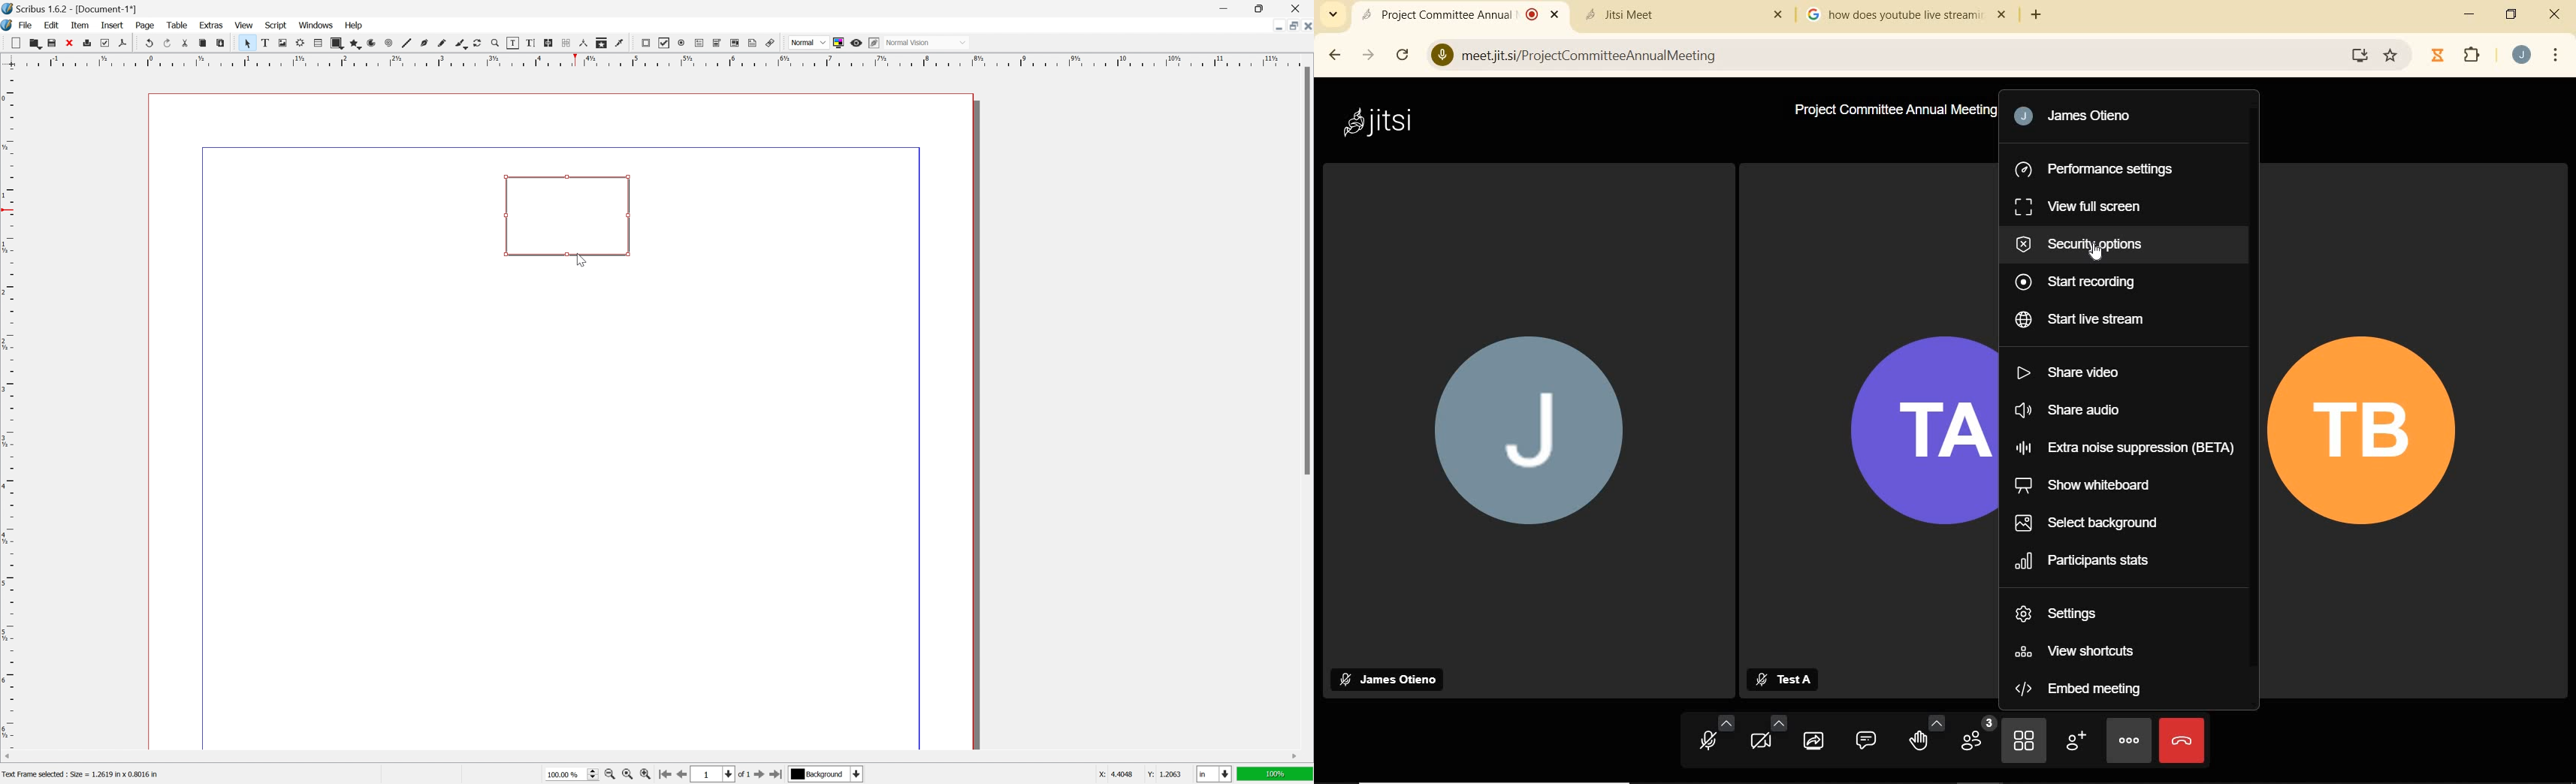  Describe the element at coordinates (856, 43) in the screenshot. I see `preview mode` at that location.